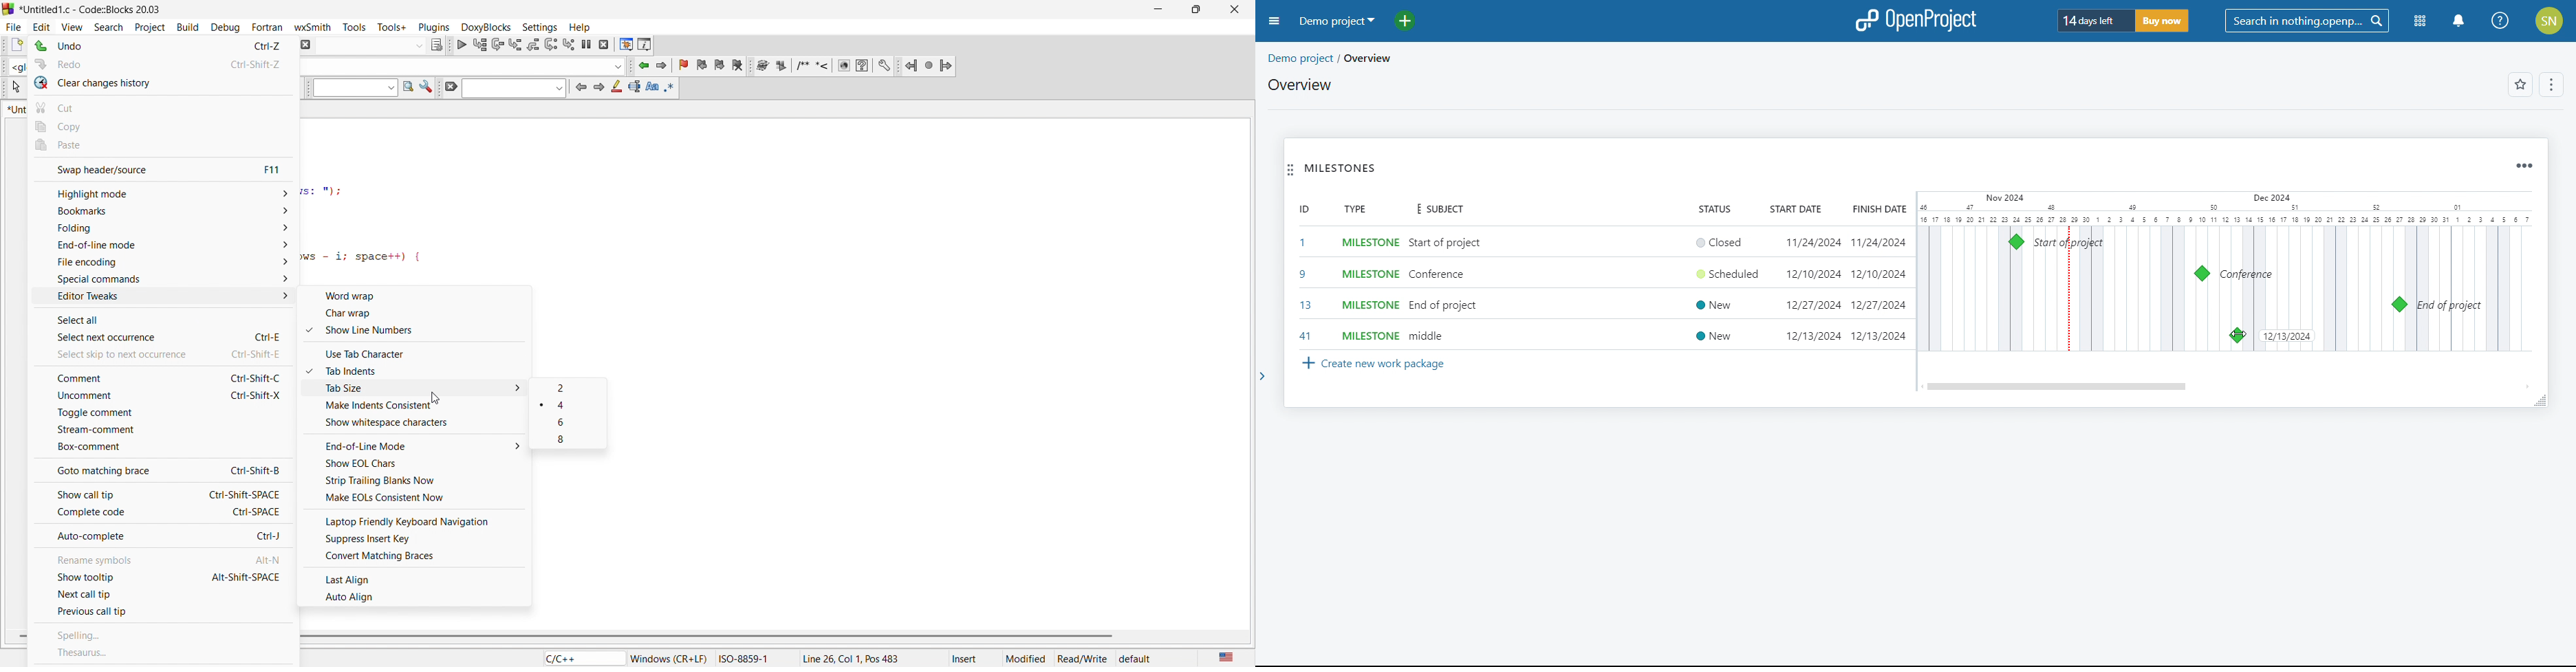 This screenshot has height=672, width=2576. Describe the element at coordinates (158, 280) in the screenshot. I see `special commands ` at that location.